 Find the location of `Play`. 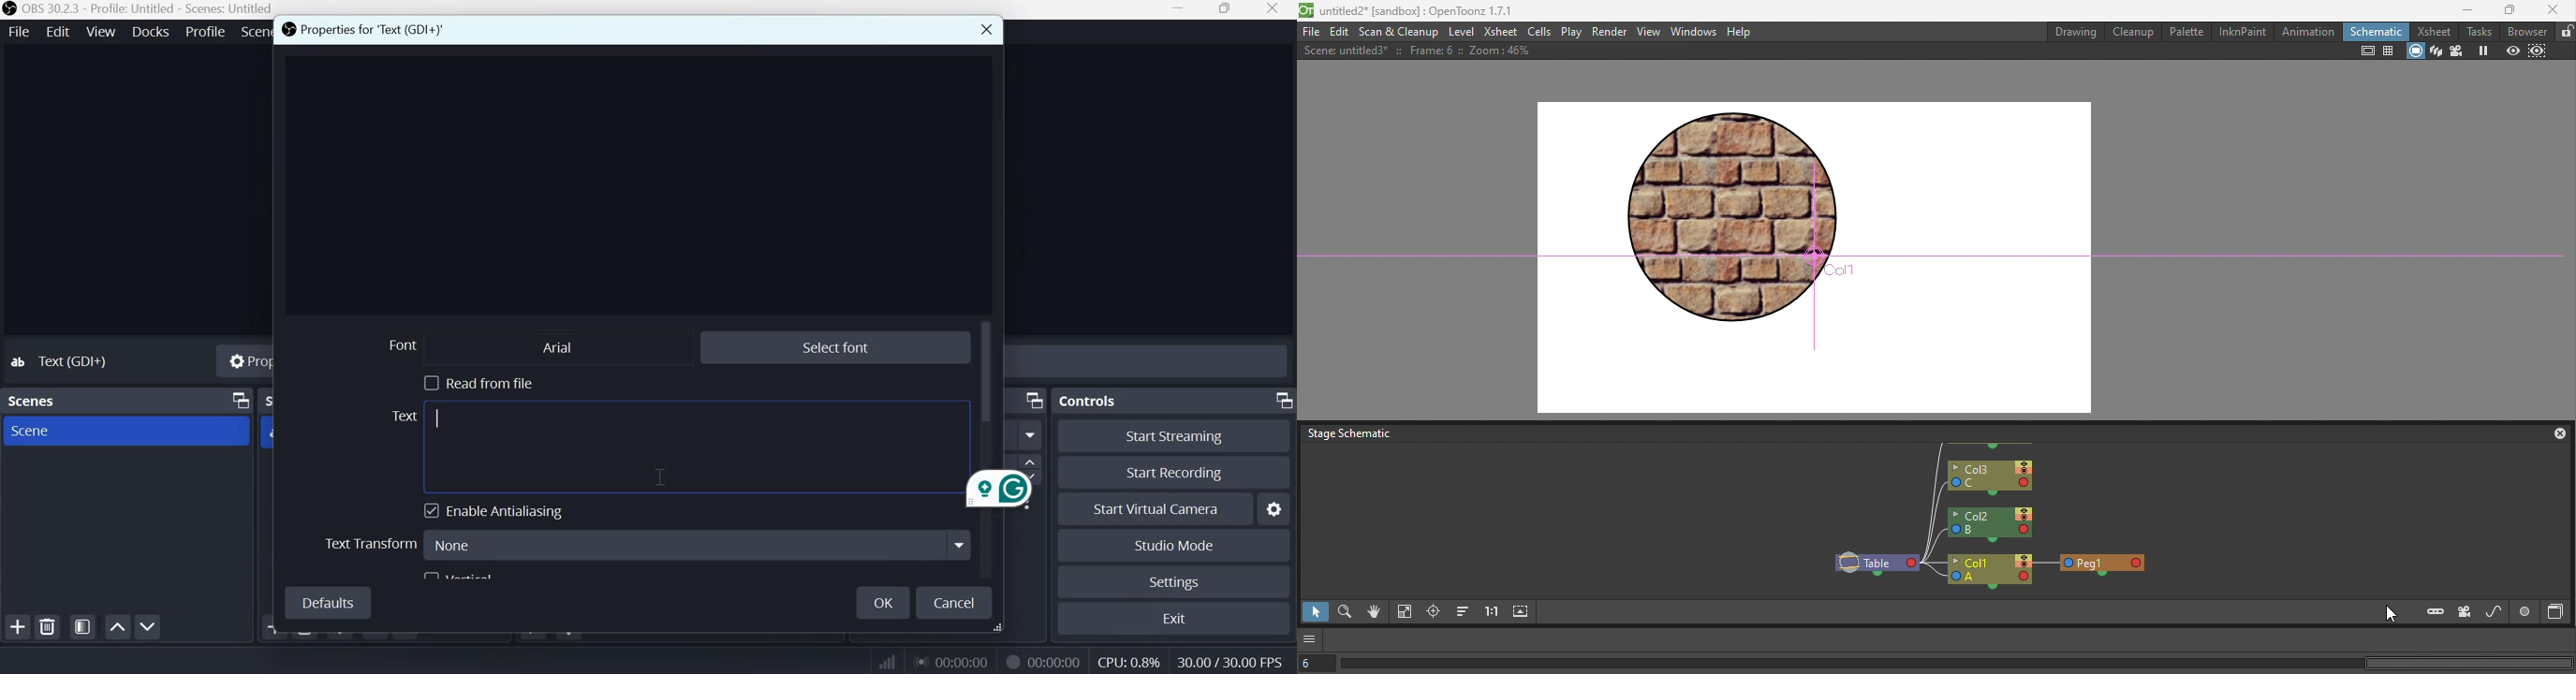

Play is located at coordinates (1571, 32).